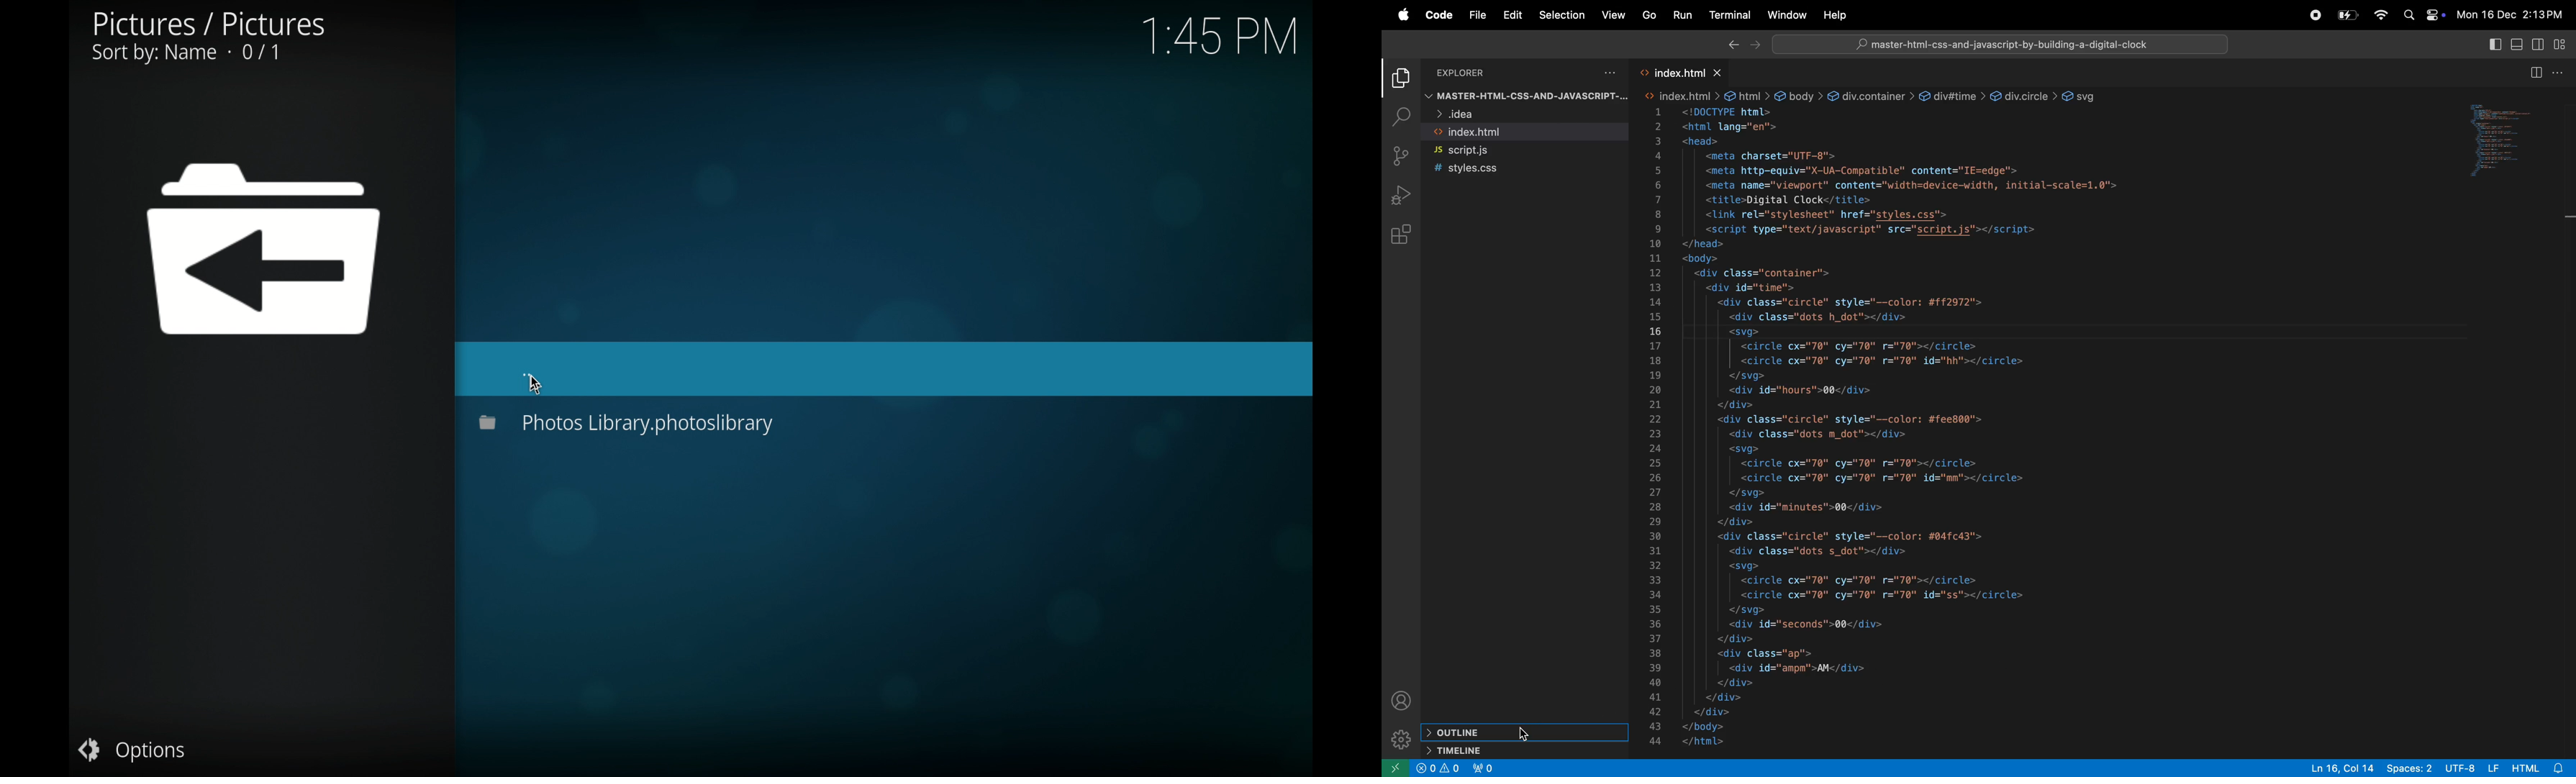 This screenshot has width=2576, height=784. Describe the element at coordinates (534, 386) in the screenshot. I see `cursor` at that location.